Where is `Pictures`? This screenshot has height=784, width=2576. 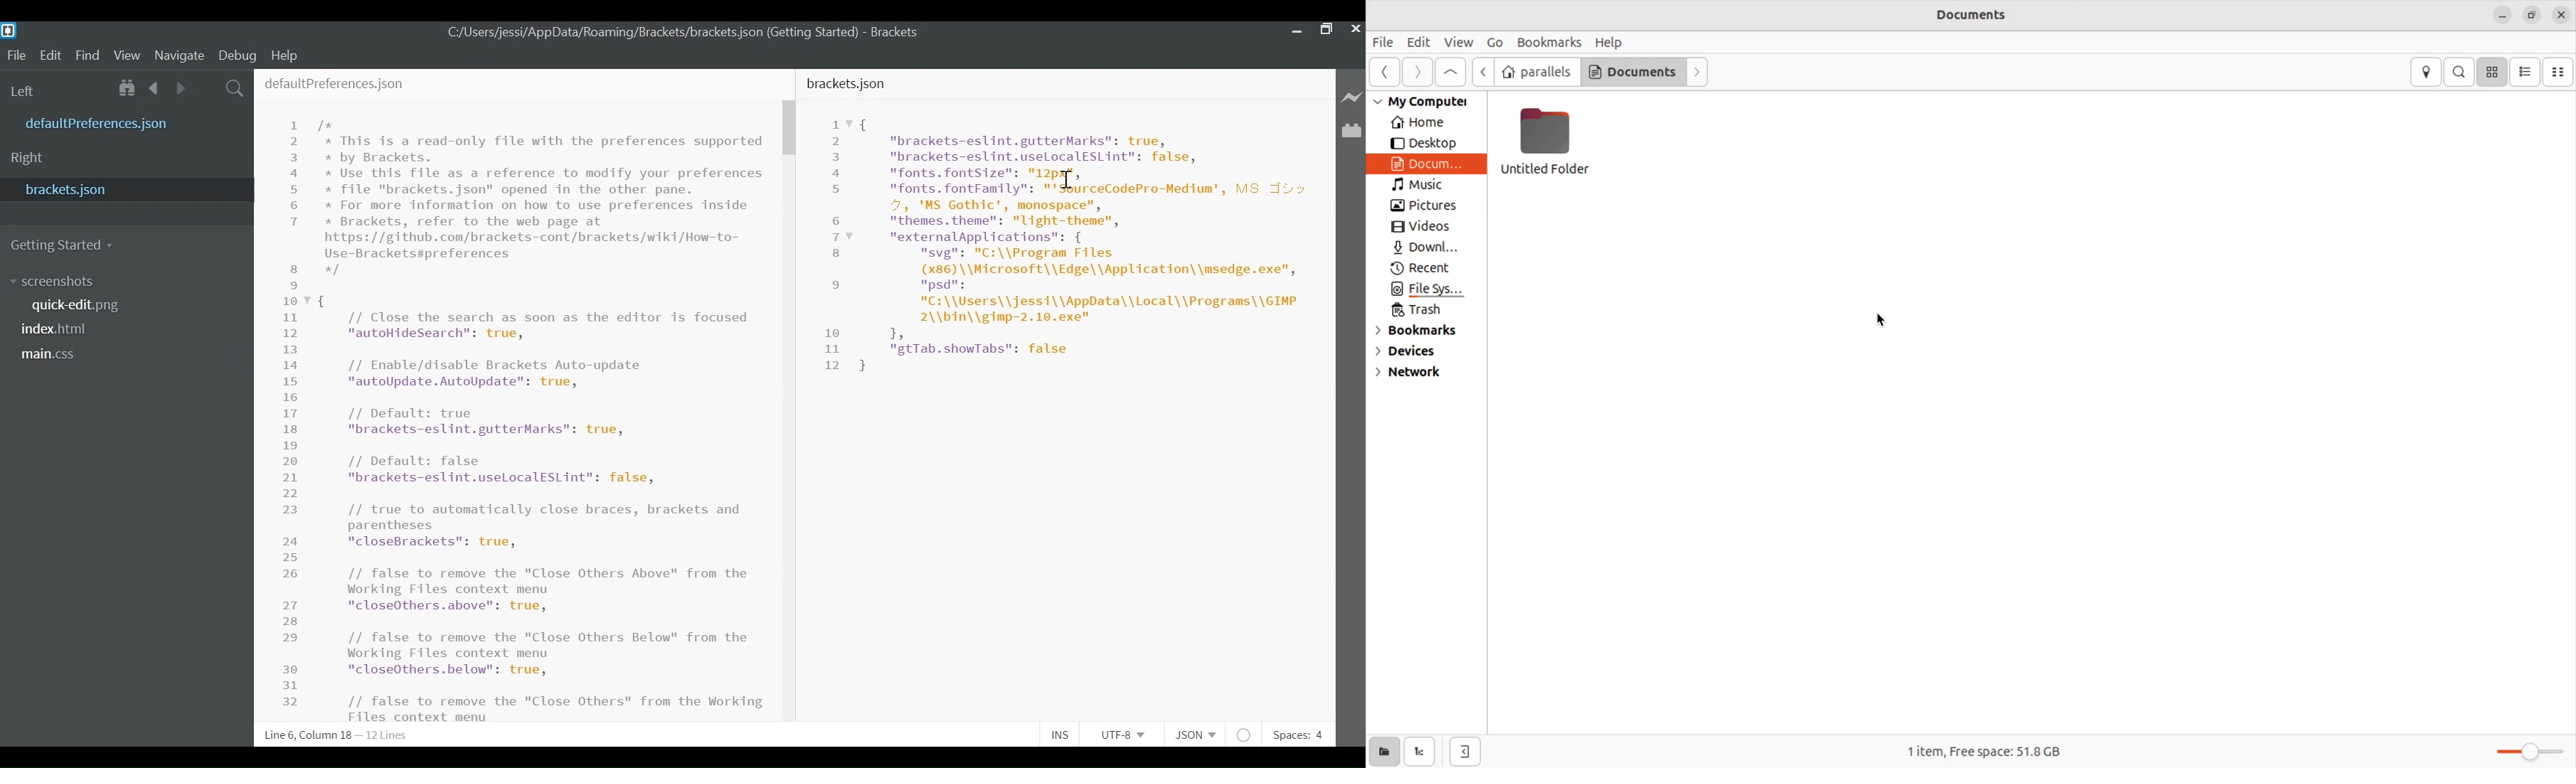
Pictures is located at coordinates (1428, 208).